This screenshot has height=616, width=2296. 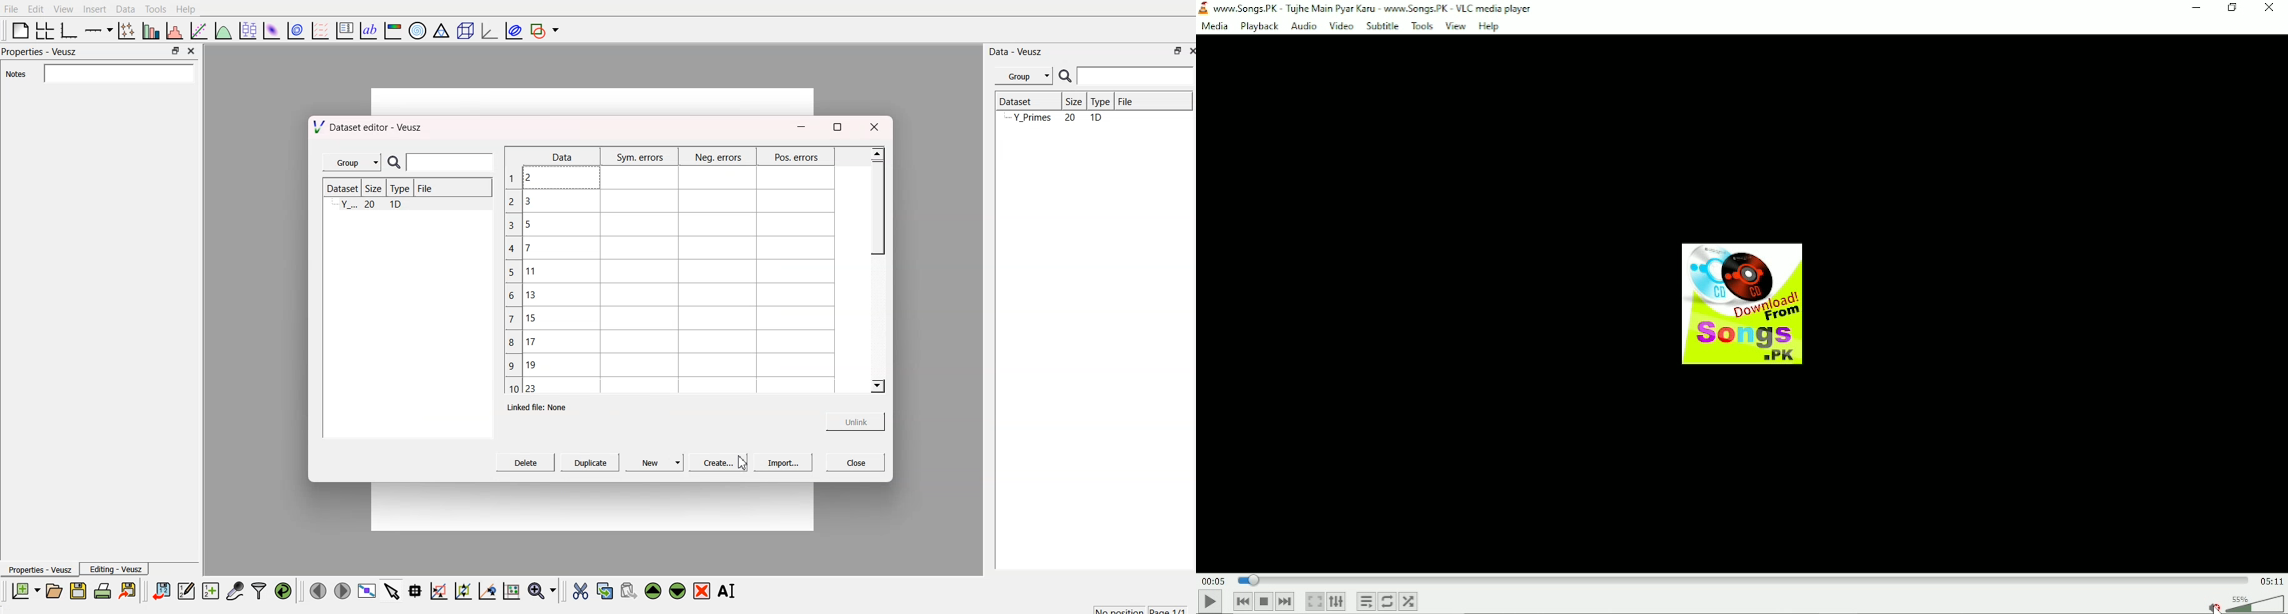 I want to click on new document, so click(x=24, y=591).